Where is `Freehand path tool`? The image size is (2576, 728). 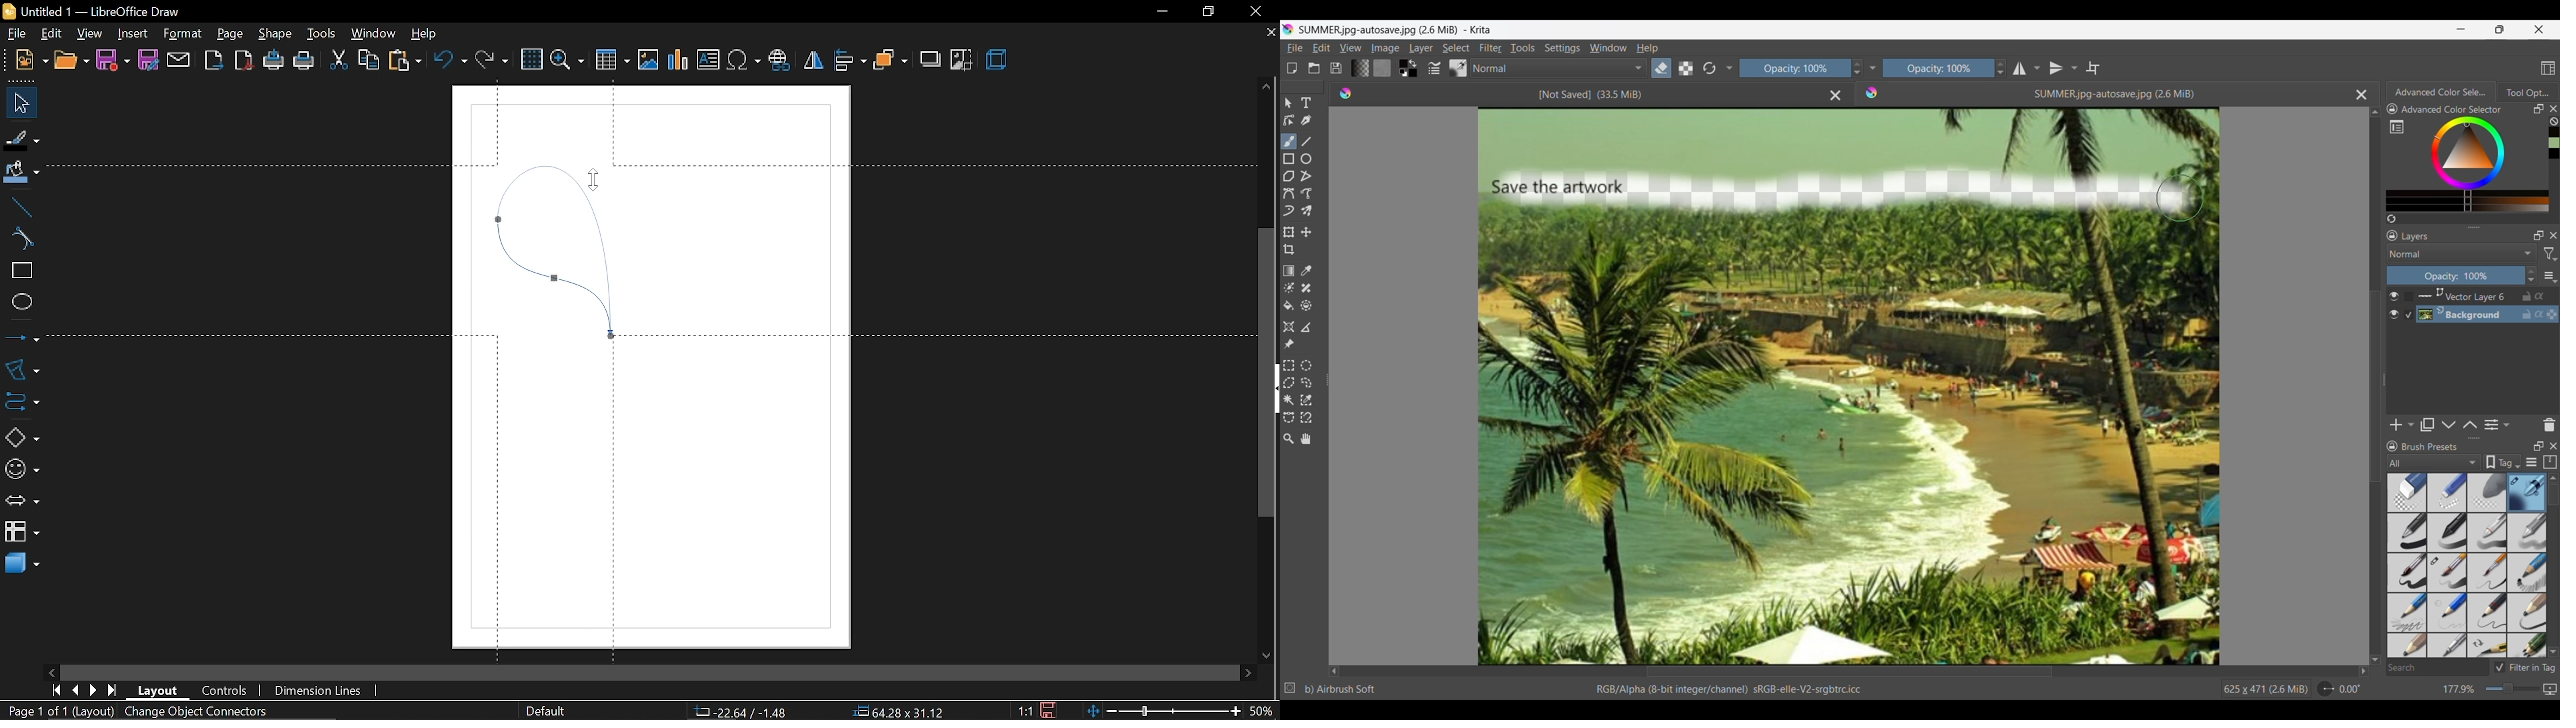
Freehand path tool is located at coordinates (1306, 193).